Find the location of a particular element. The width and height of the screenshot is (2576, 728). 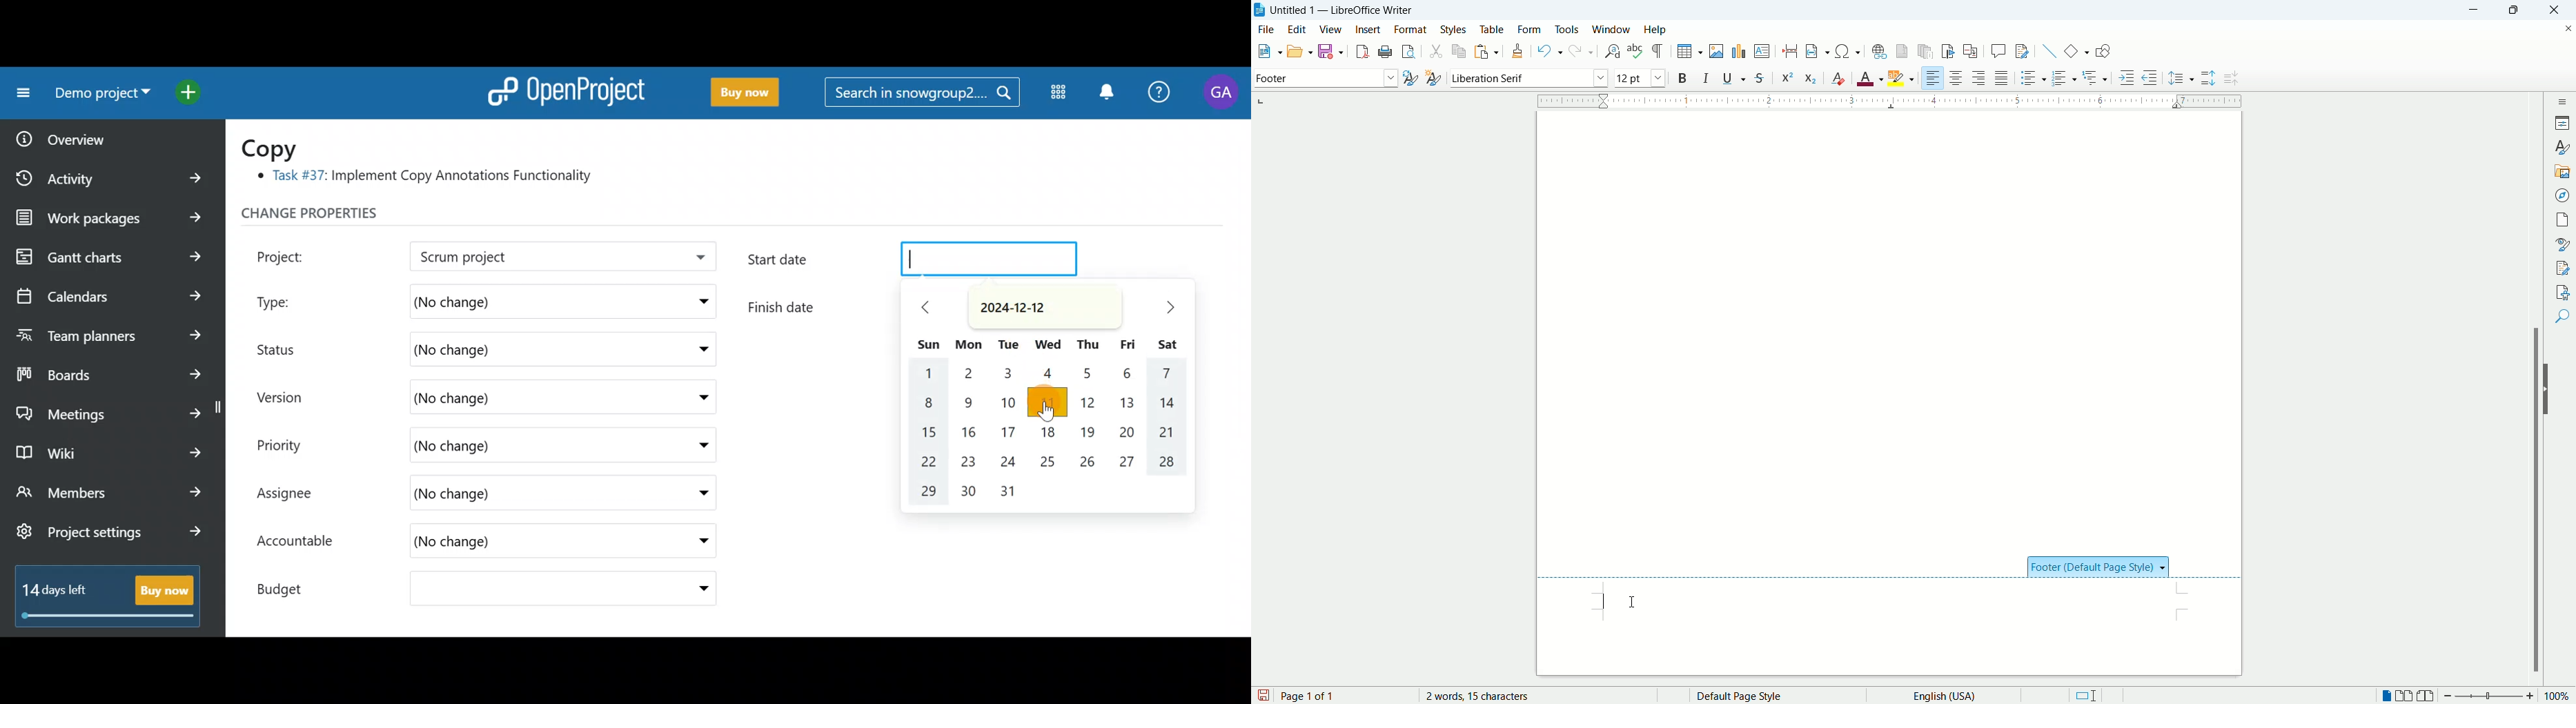

form is located at coordinates (1530, 28).